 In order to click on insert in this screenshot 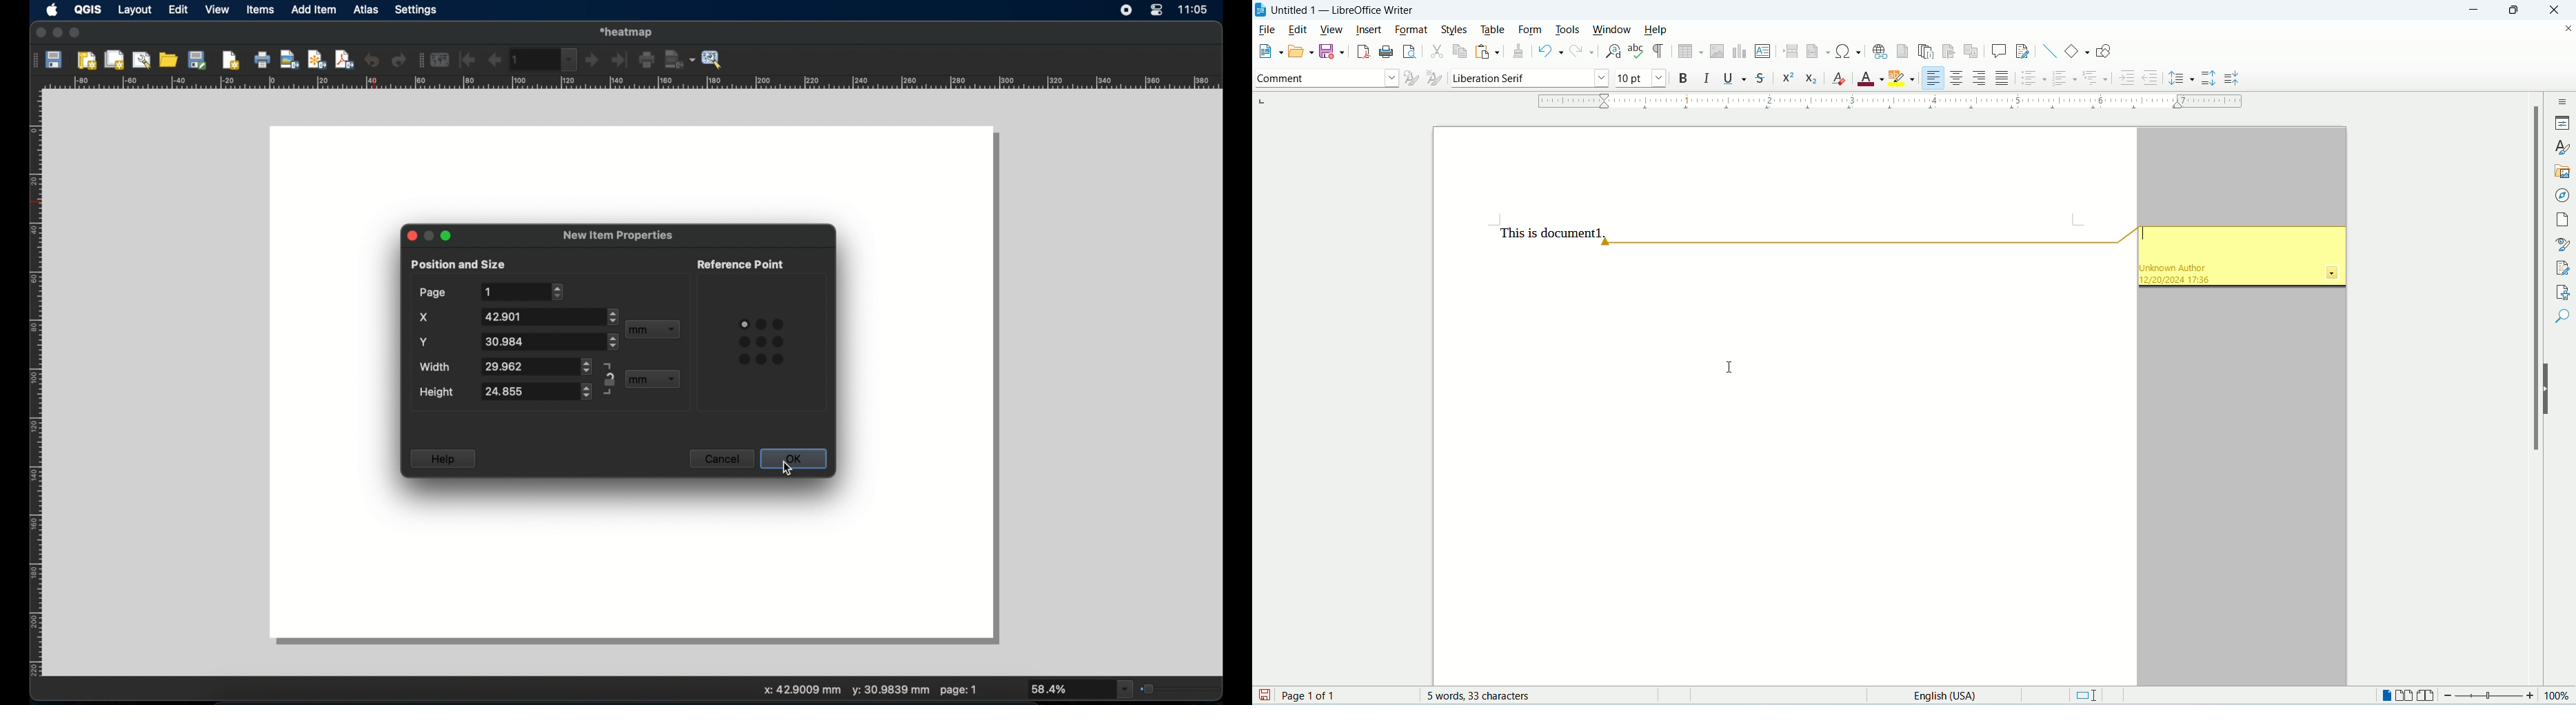, I will do `click(1367, 30)`.